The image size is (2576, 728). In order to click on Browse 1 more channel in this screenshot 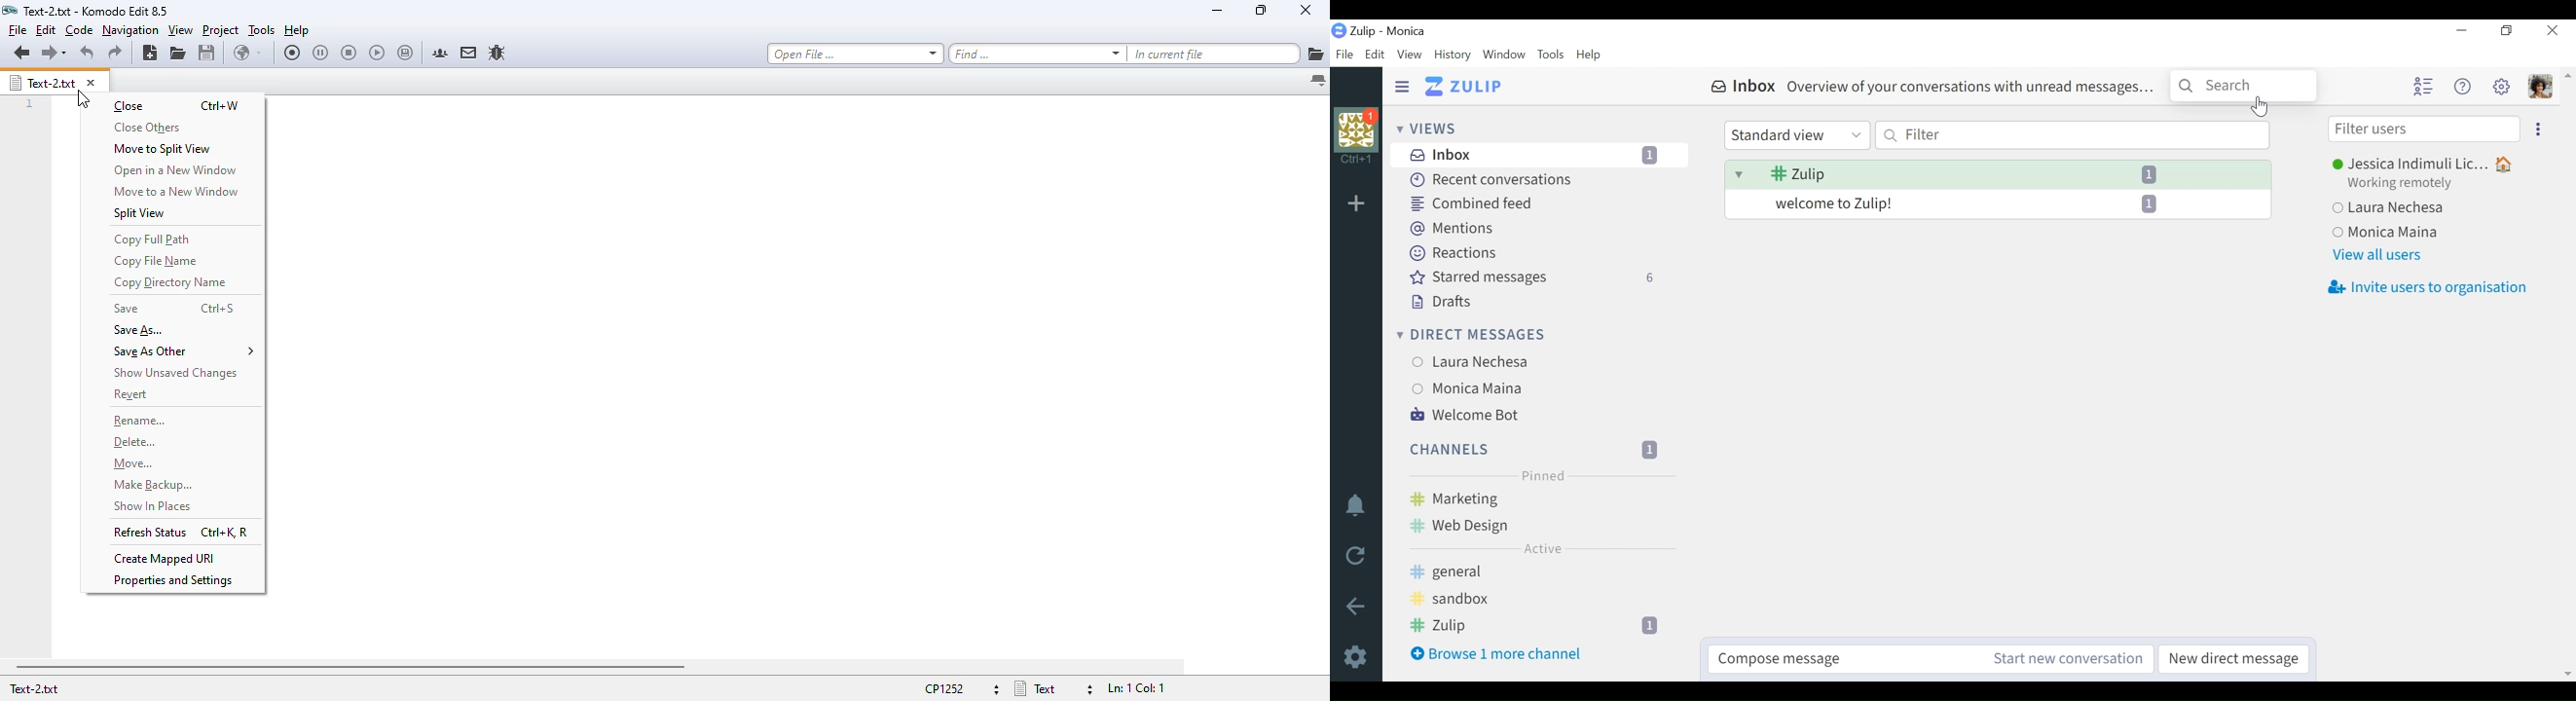, I will do `click(1498, 653)`.